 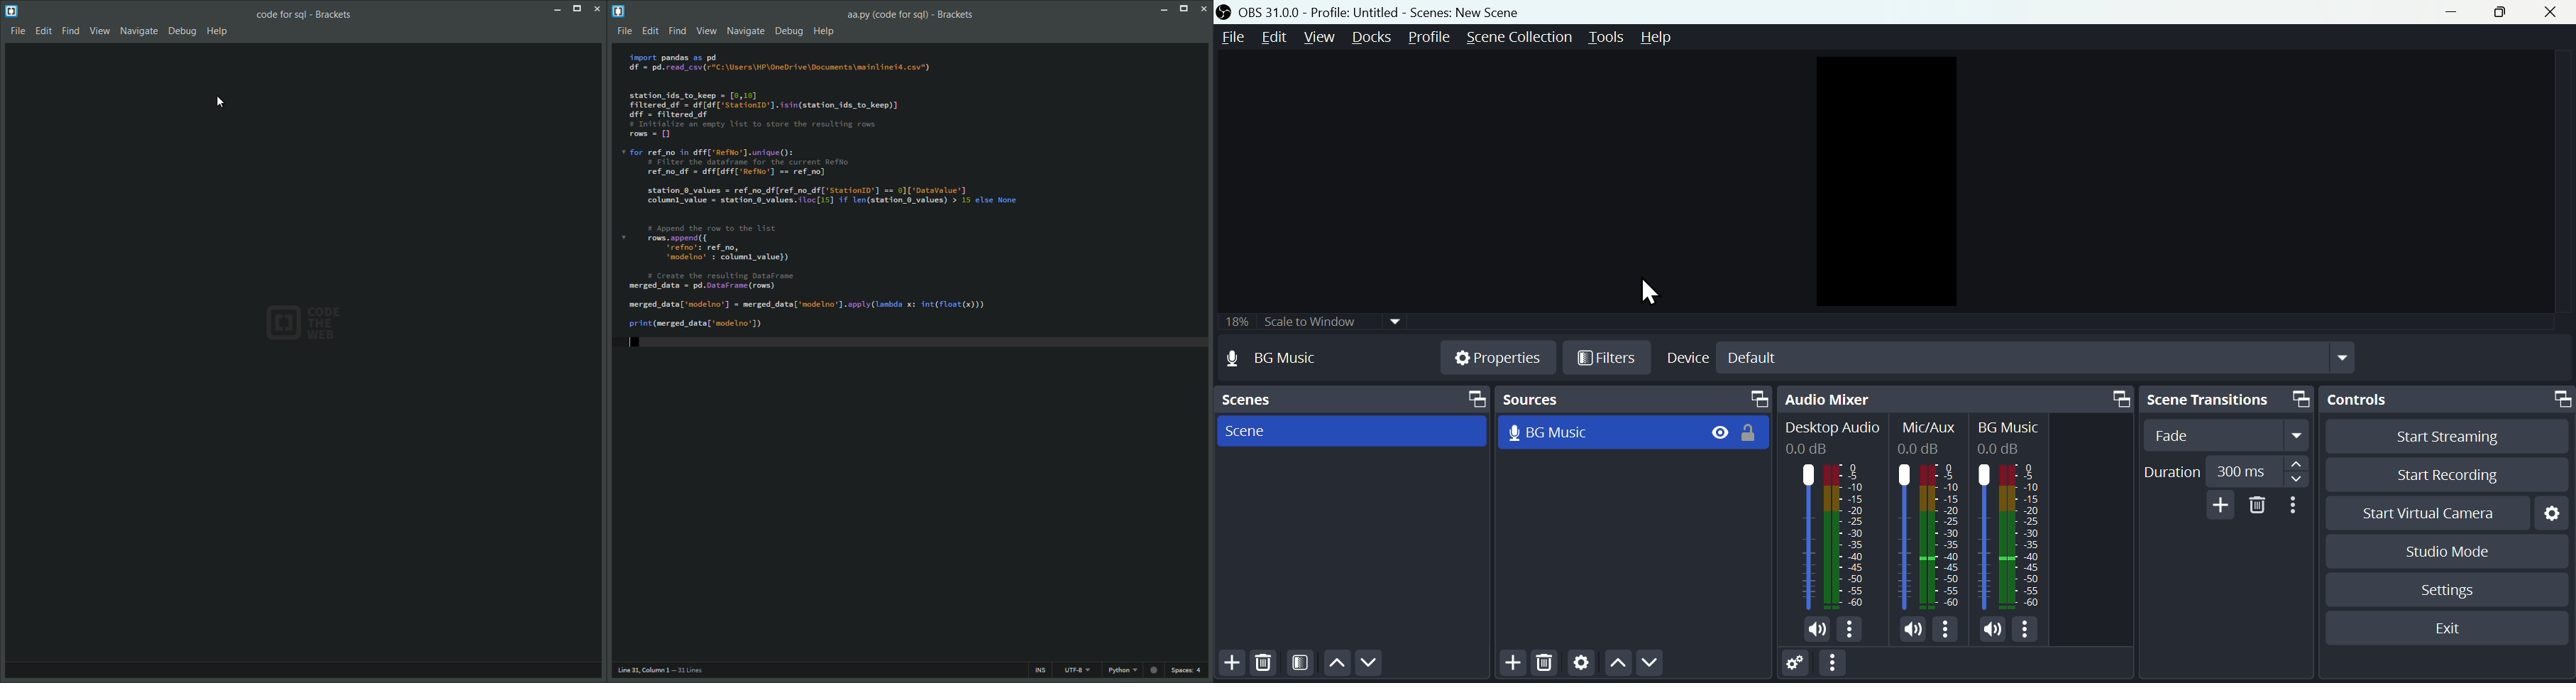 What do you see at coordinates (1617, 664) in the screenshot?
I see `Move up` at bounding box center [1617, 664].